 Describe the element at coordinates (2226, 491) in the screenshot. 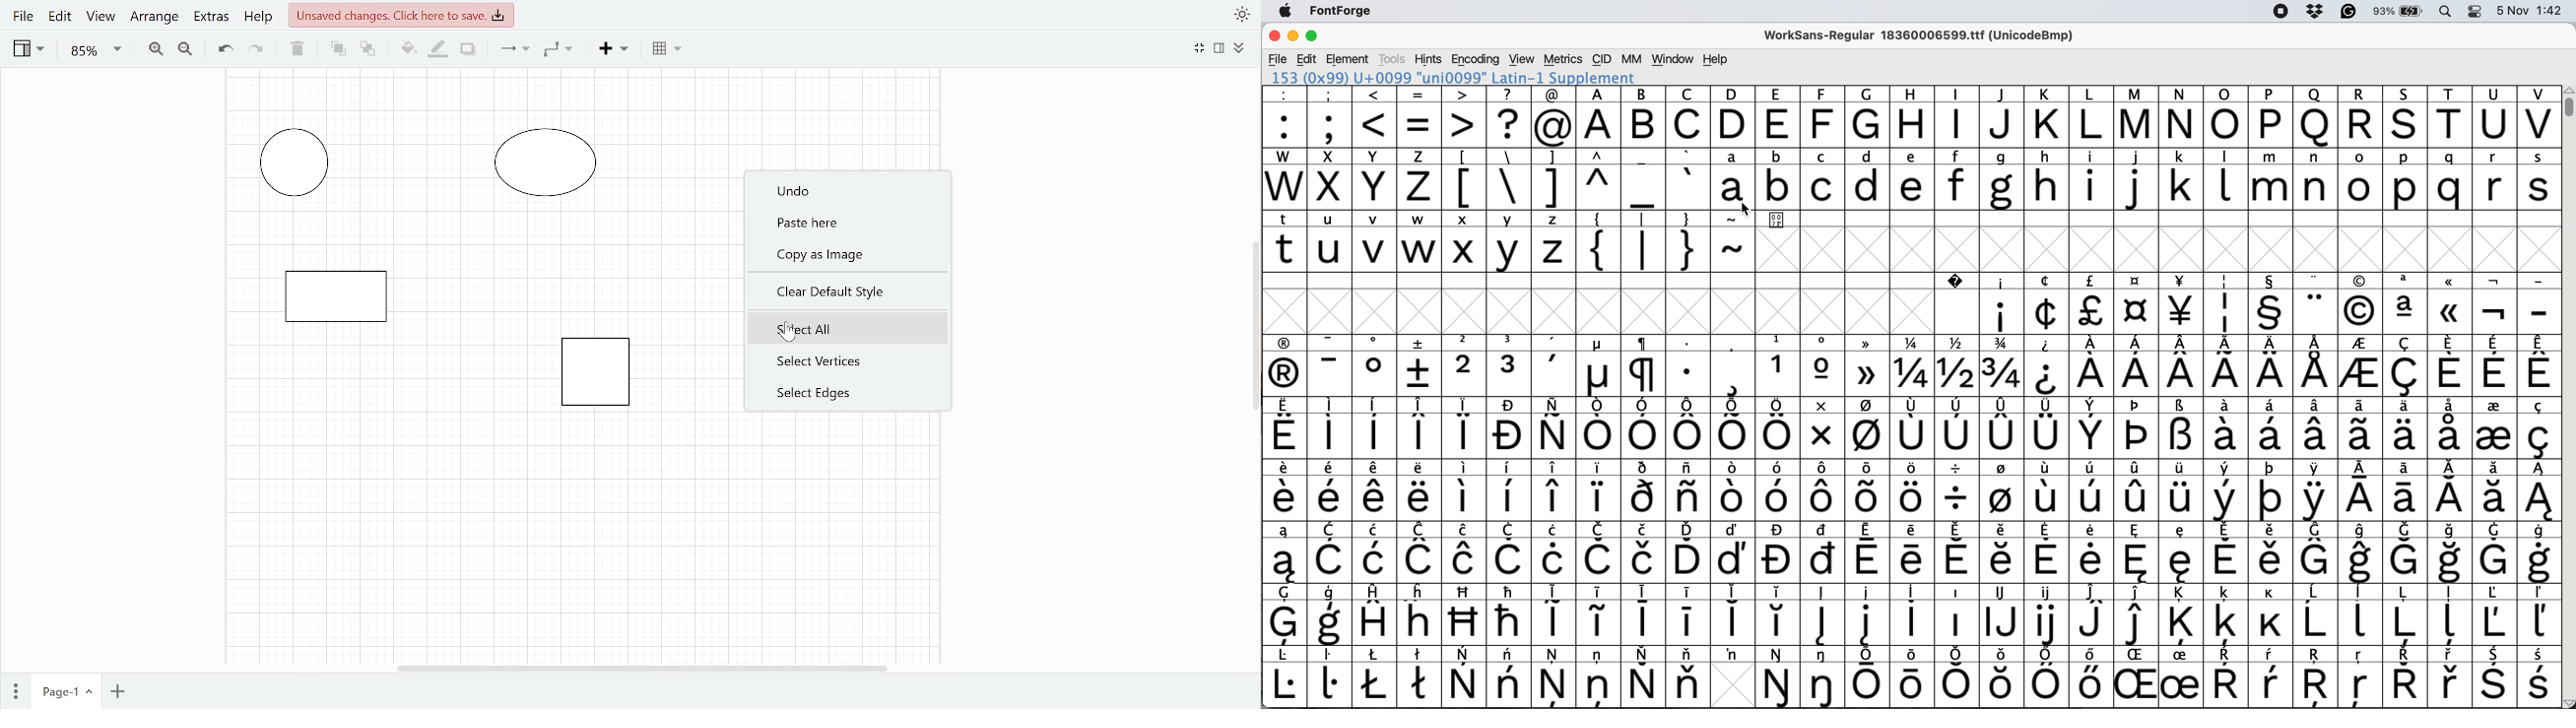

I see `symbol` at that location.